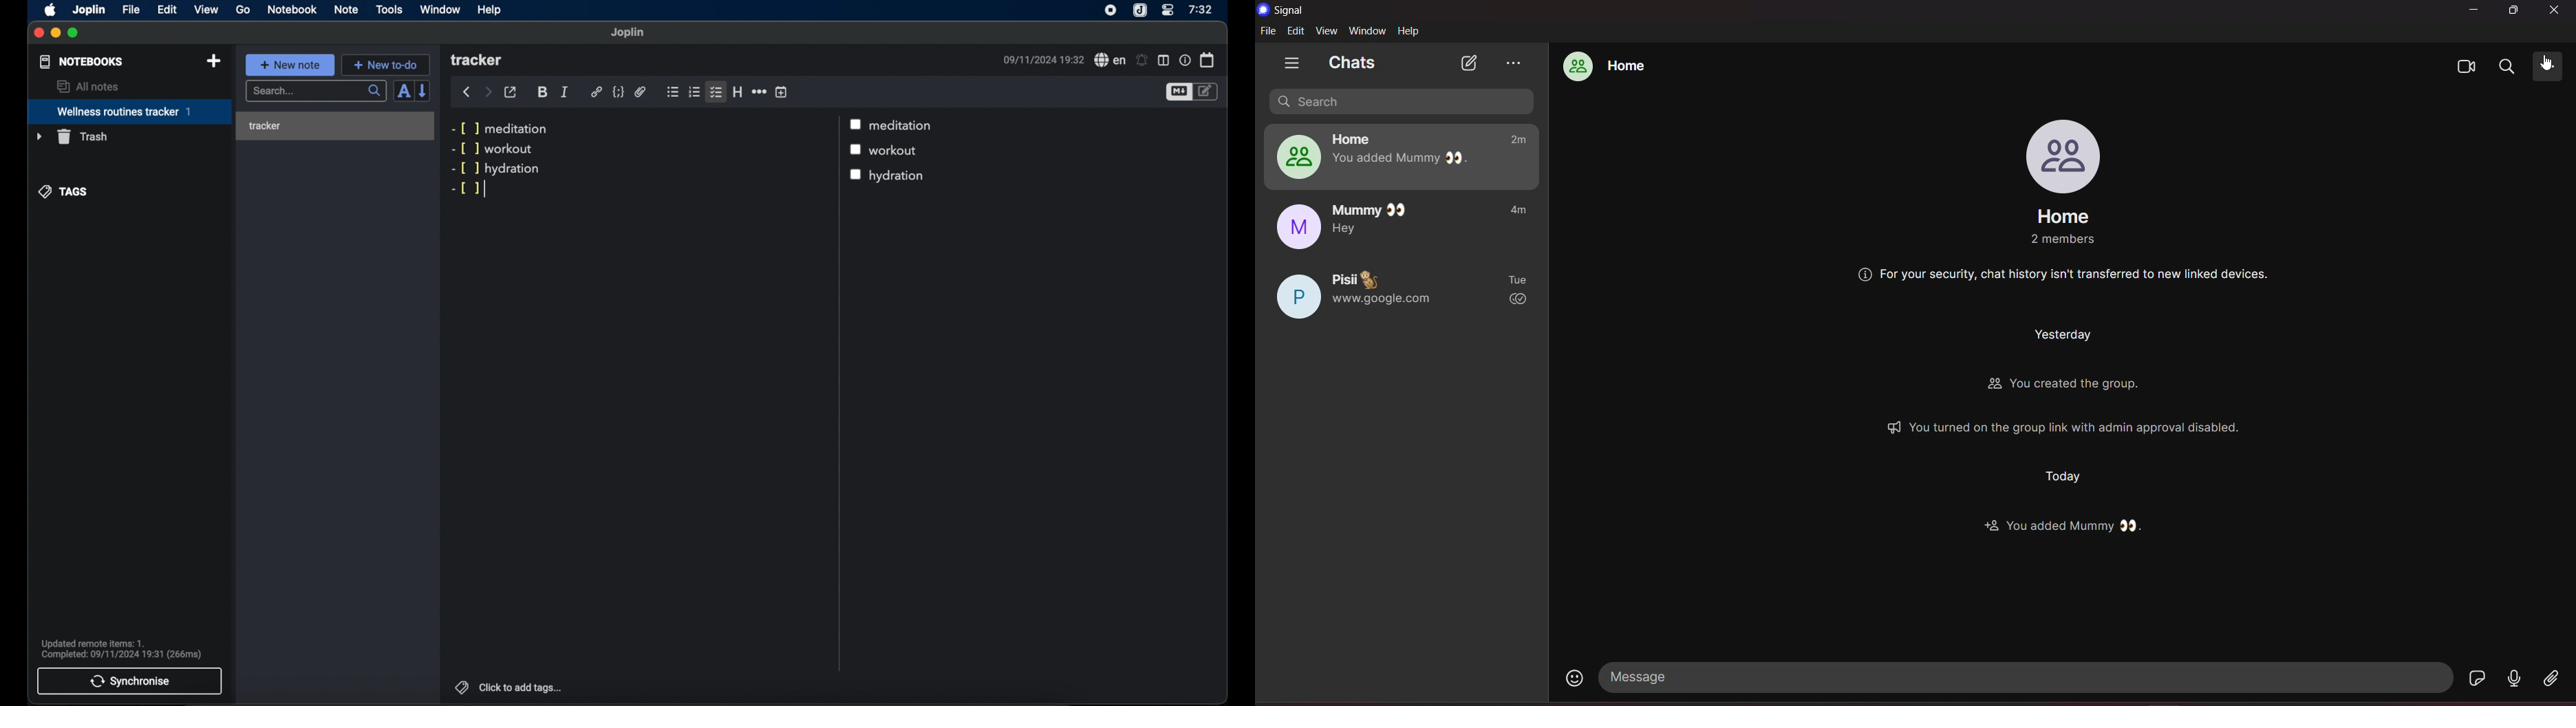 Image resolution: width=2576 pixels, height=728 pixels. I want to click on back, so click(466, 92).